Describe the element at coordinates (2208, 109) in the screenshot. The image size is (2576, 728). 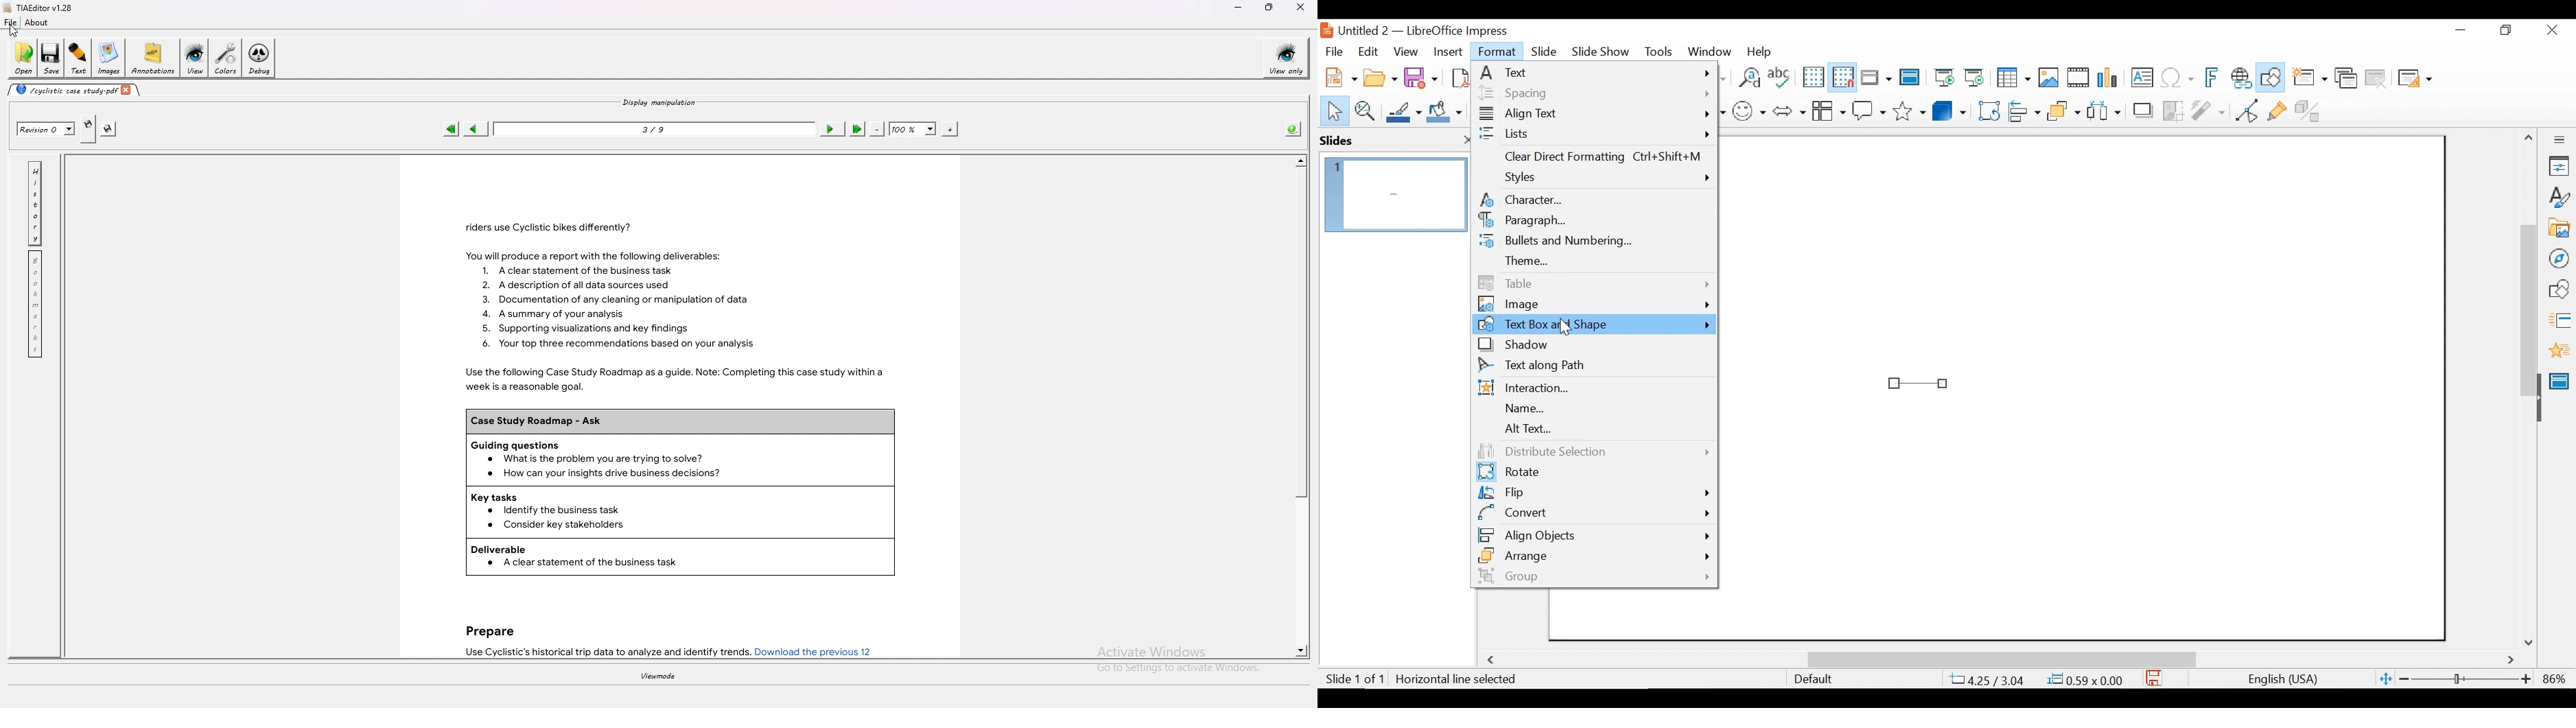
I see `Filter Image` at that location.